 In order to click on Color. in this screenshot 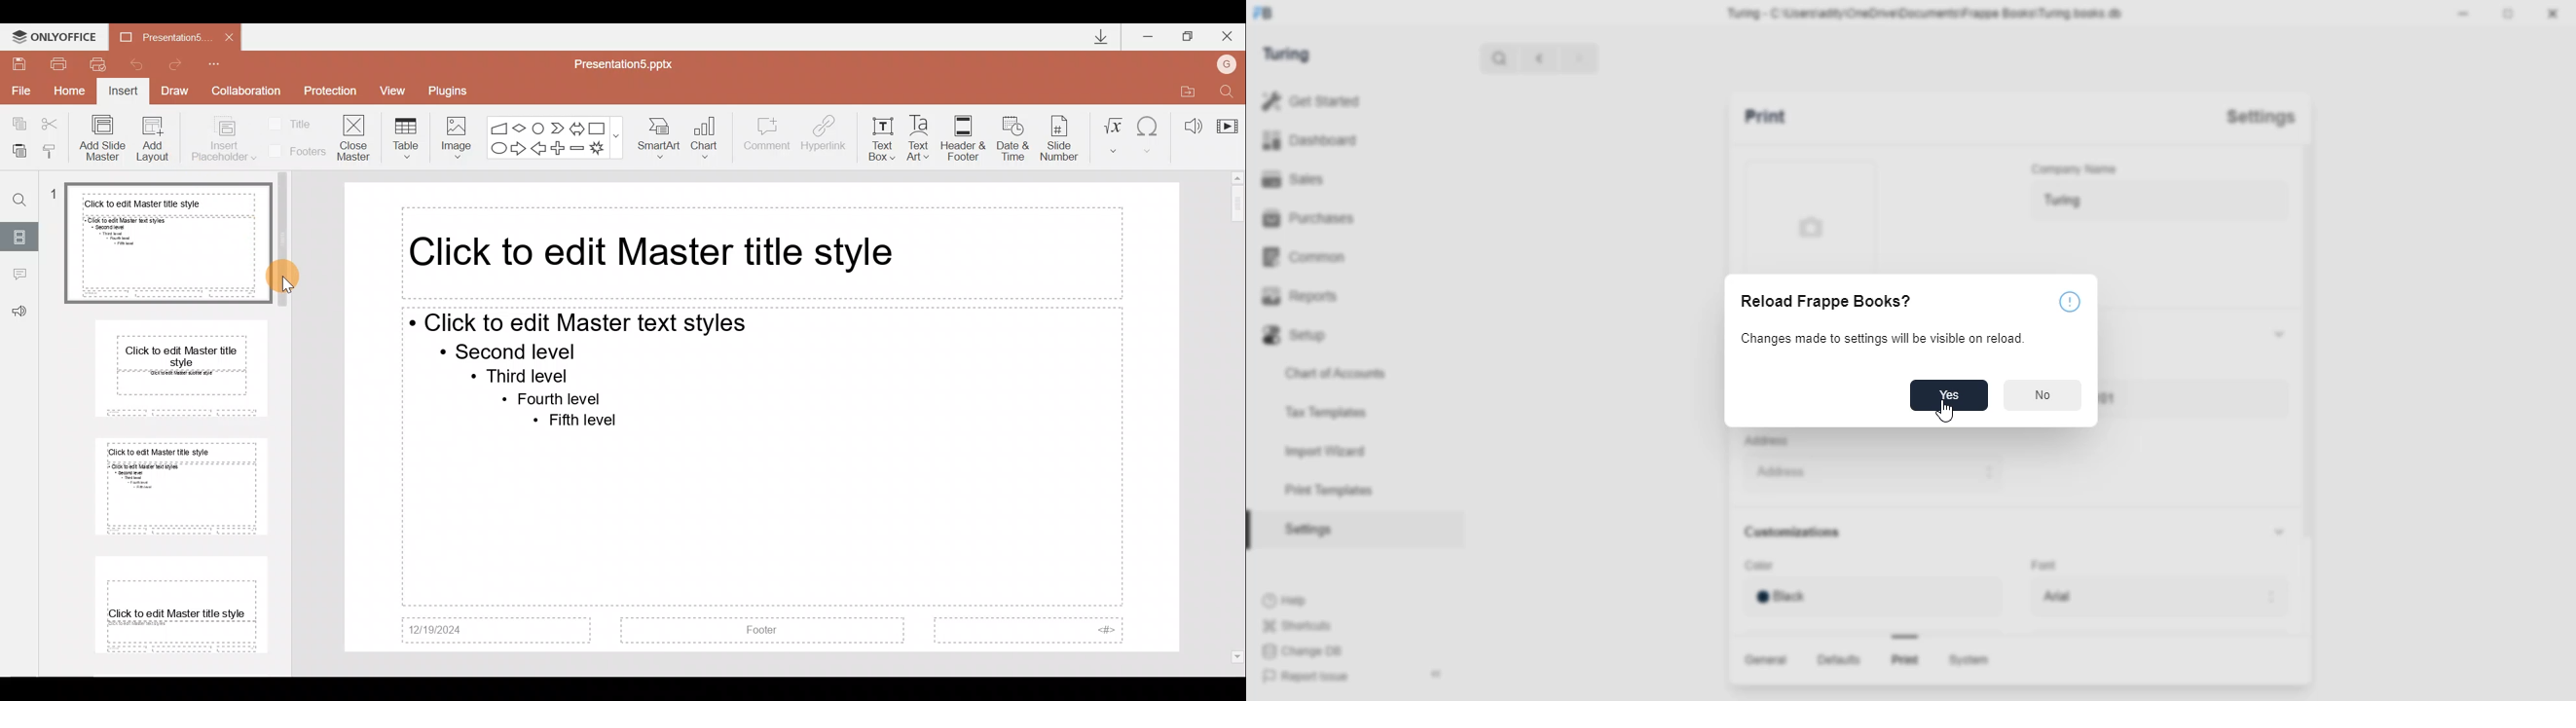, I will do `click(1761, 567)`.